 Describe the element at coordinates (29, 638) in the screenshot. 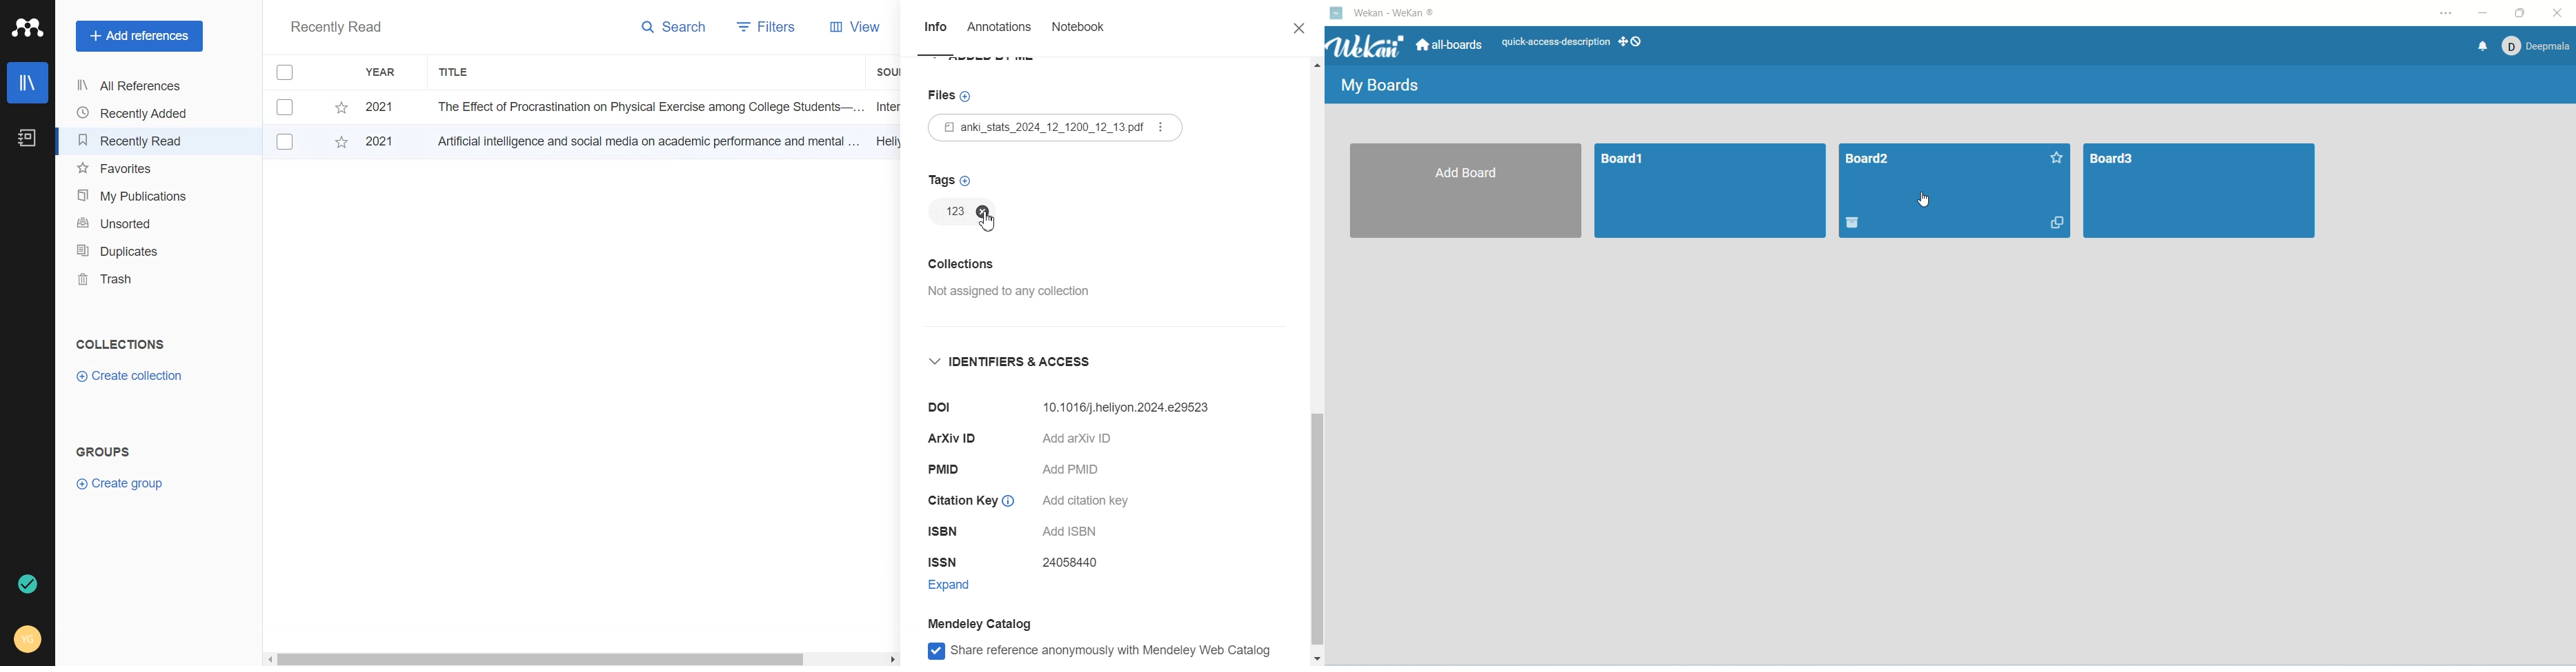

I see `Account` at that location.